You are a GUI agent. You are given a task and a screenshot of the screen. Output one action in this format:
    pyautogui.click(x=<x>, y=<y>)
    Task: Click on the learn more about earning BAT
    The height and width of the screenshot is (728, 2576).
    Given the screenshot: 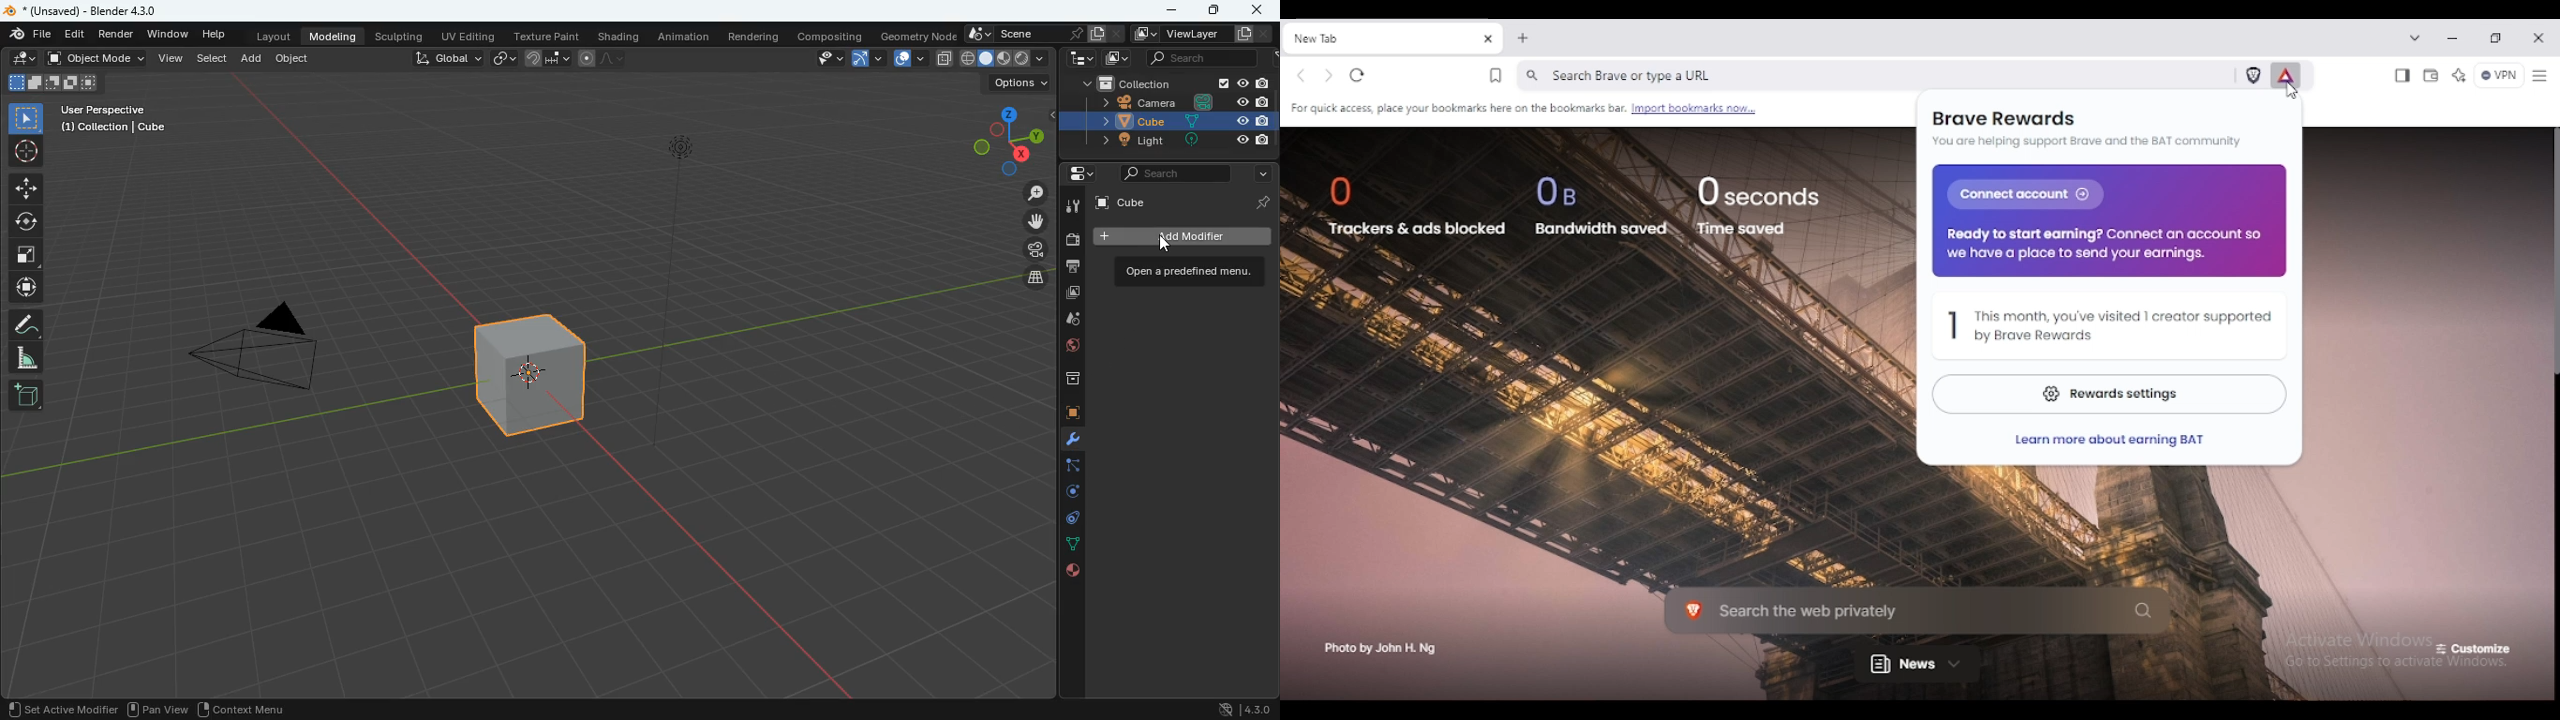 What is the action you would take?
    pyautogui.click(x=2110, y=439)
    